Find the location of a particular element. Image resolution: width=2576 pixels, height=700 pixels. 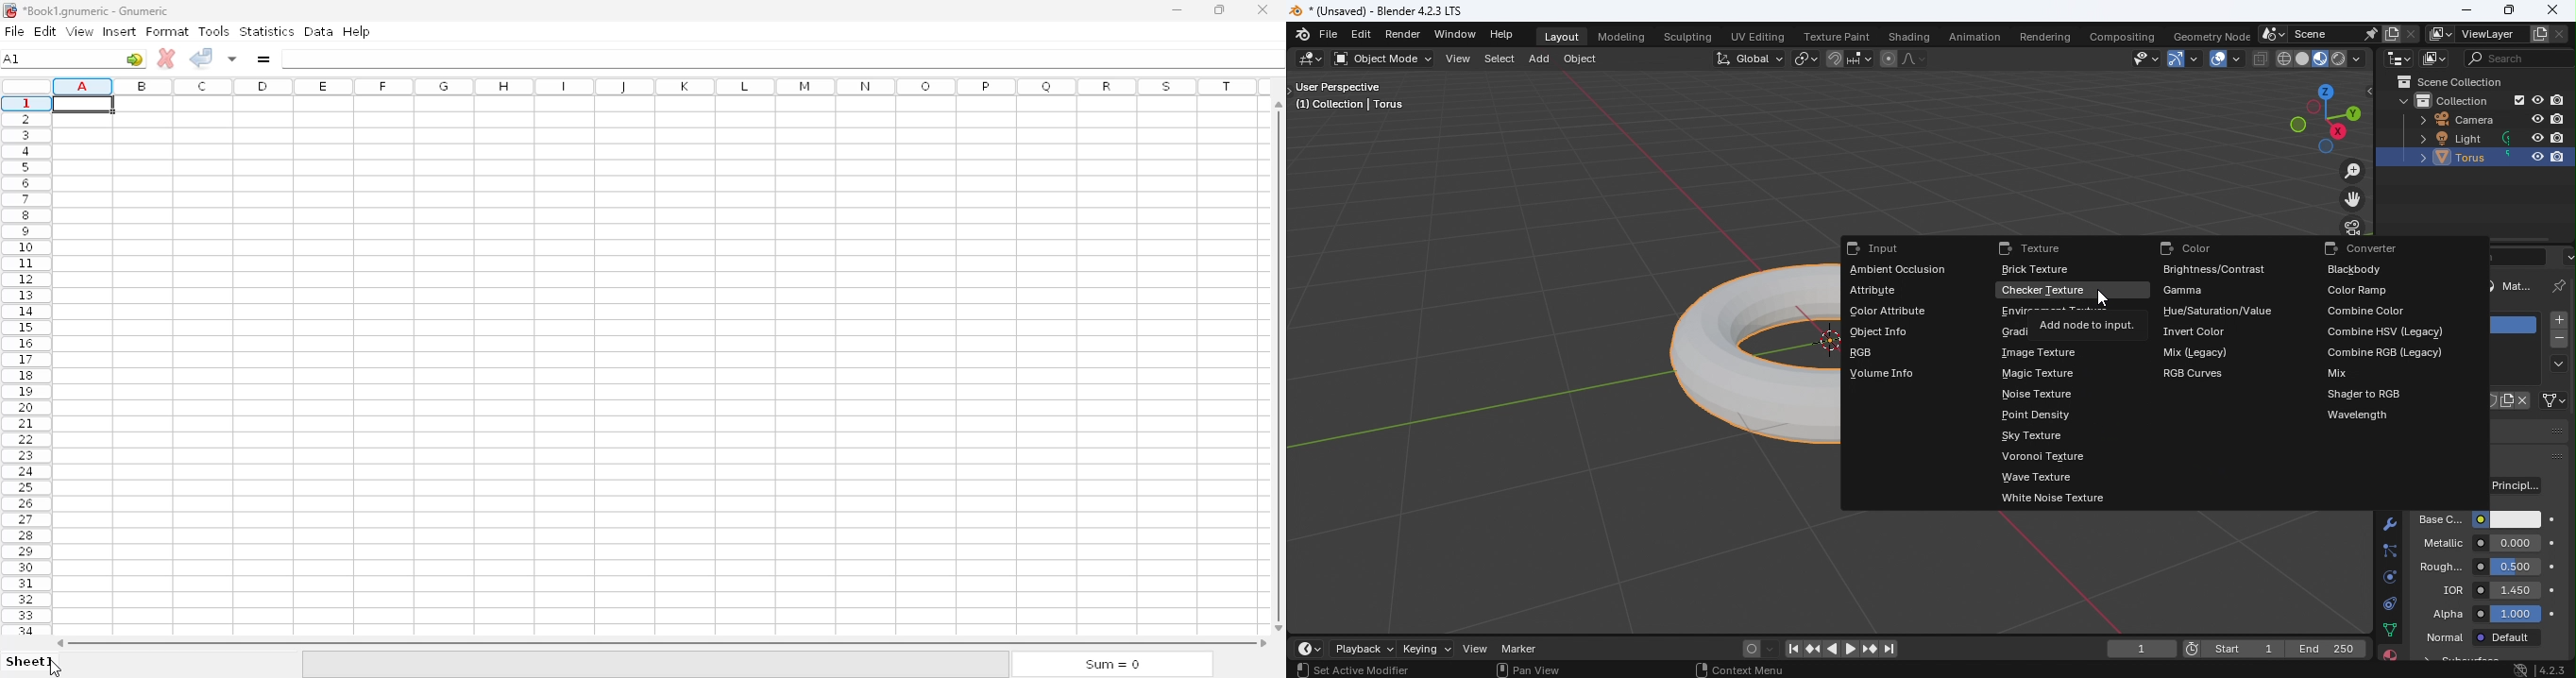

Color attribute is located at coordinates (1890, 312).